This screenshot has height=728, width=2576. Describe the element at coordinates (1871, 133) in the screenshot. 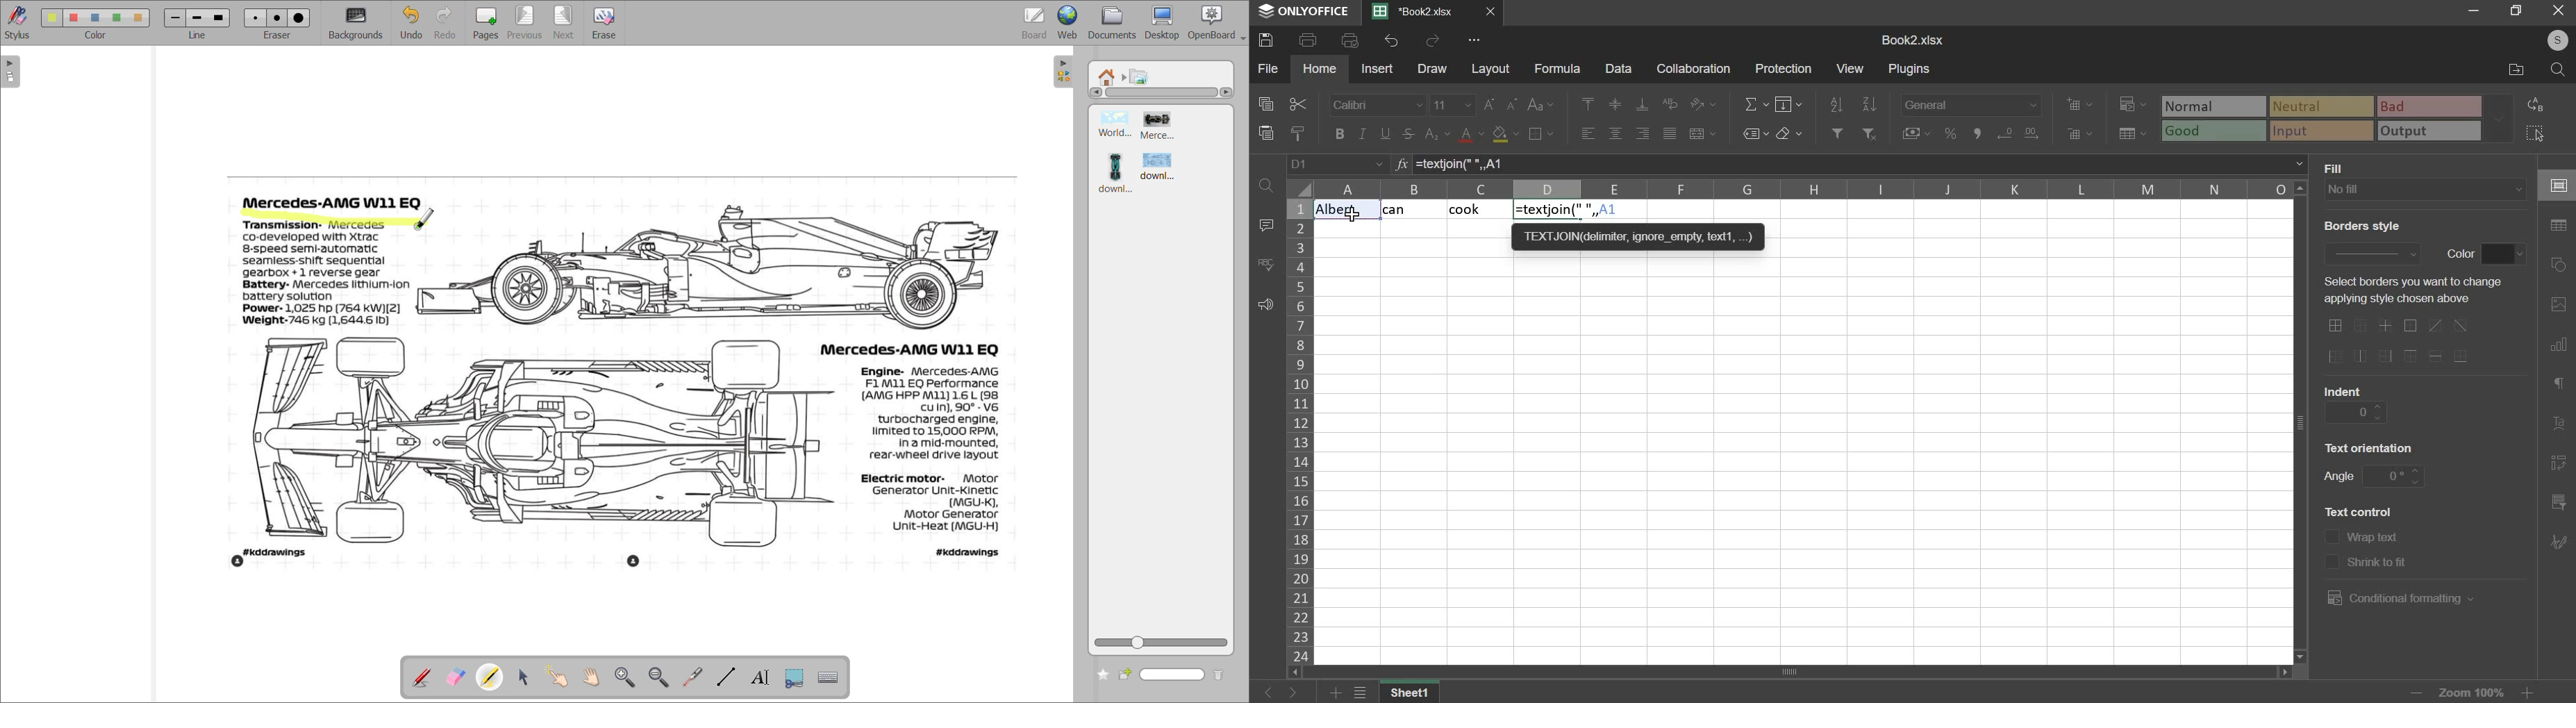

I see `remove filter` at that location.